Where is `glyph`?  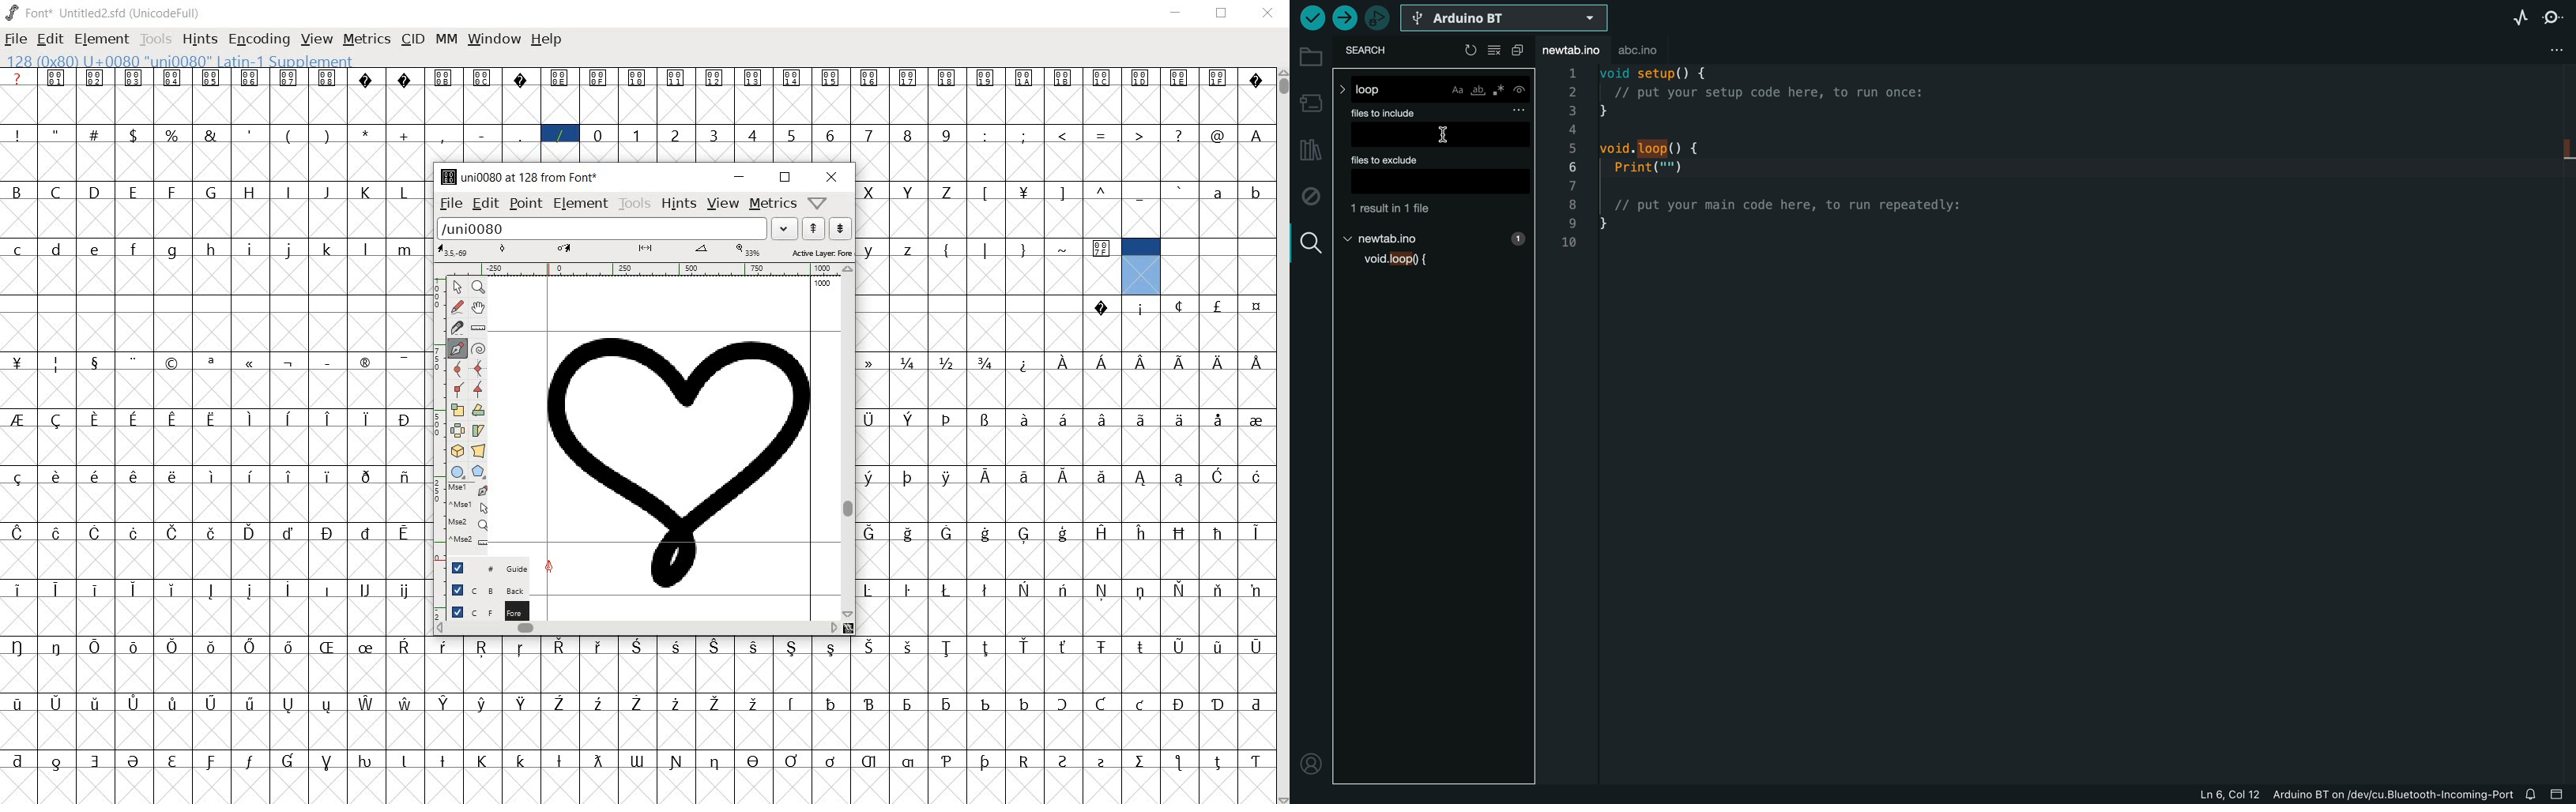 glyph is located at coordinates (250, 647).